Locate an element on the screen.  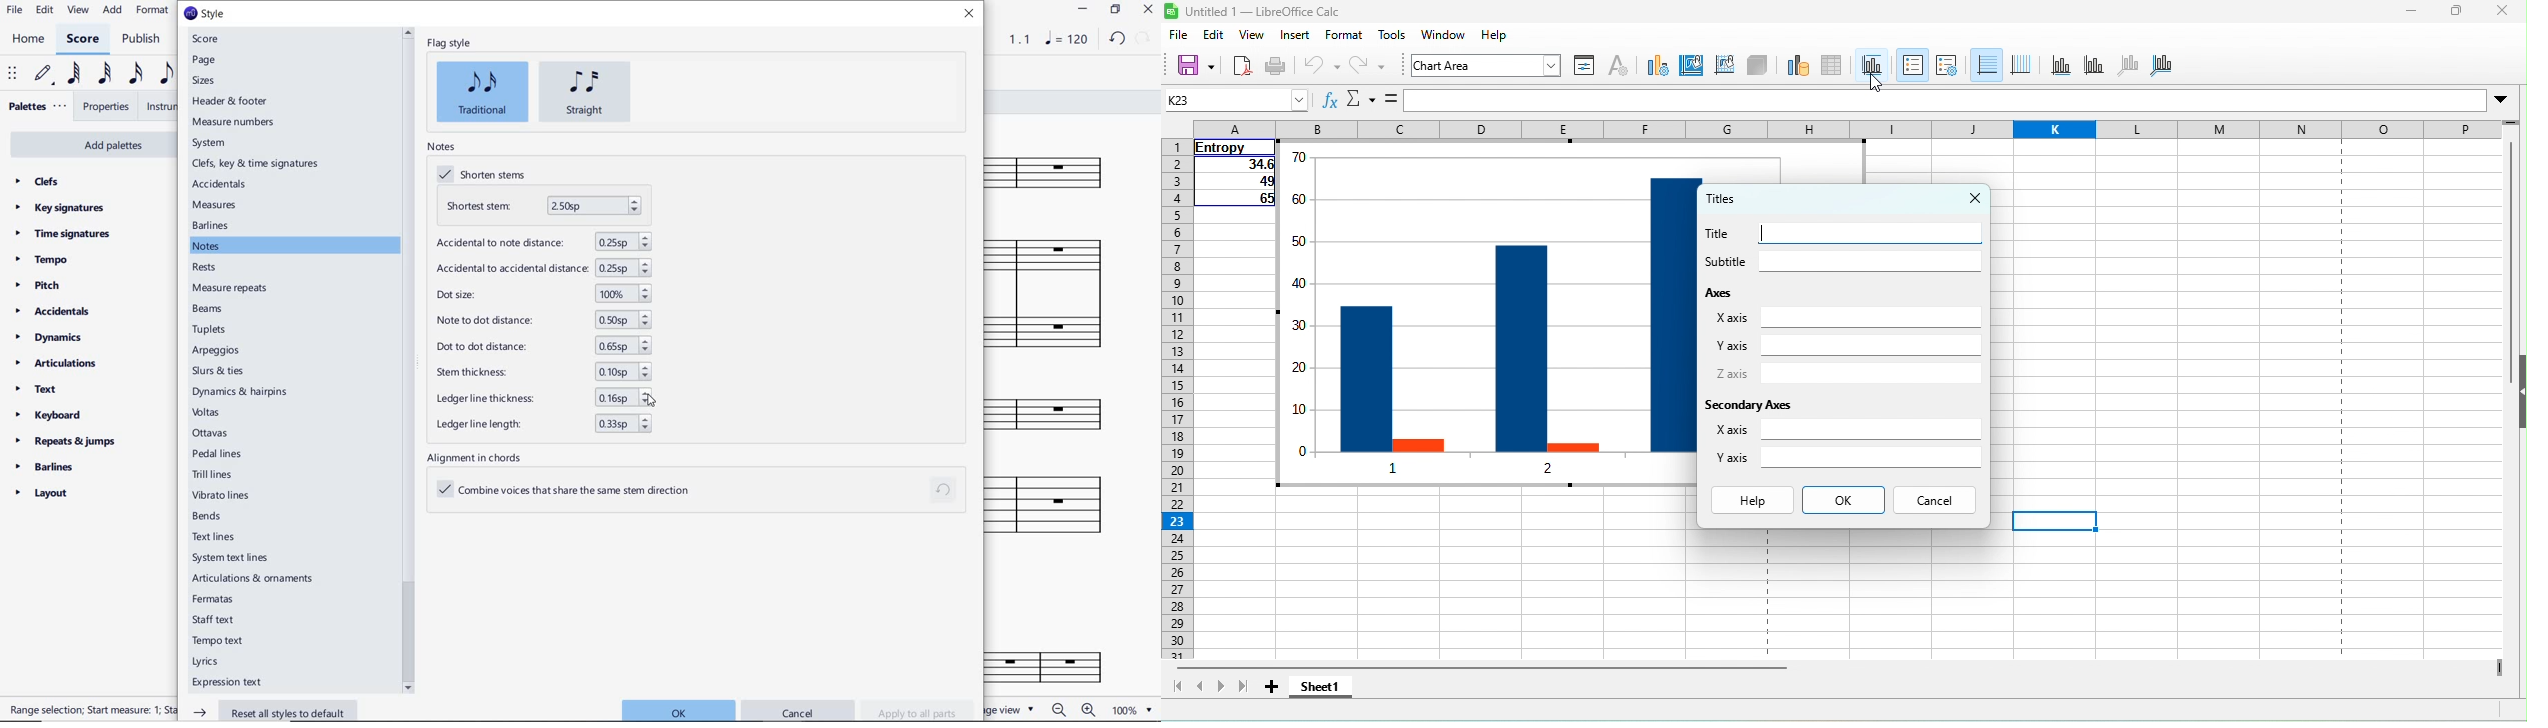
Instrument: Bass Harmonica is located at coordinates (1058, 409).